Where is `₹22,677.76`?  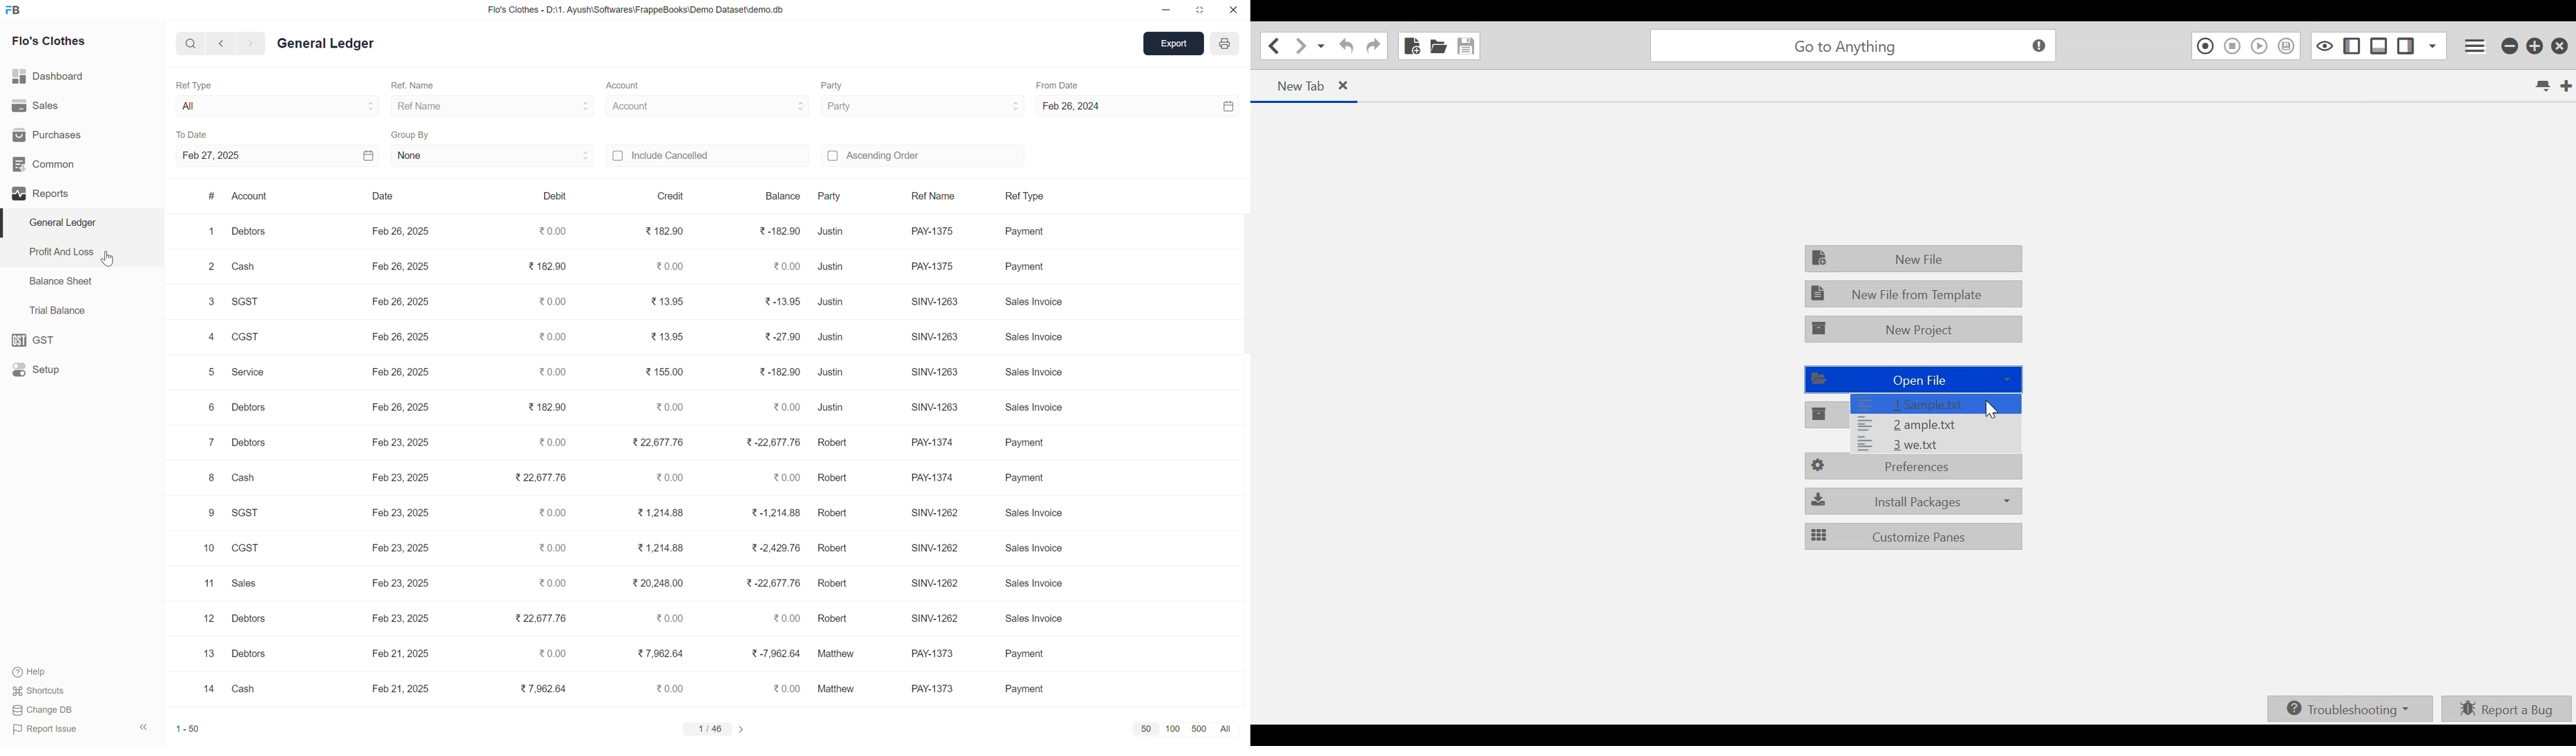 ₹22,677.76 is located at coordinates (537, 479).